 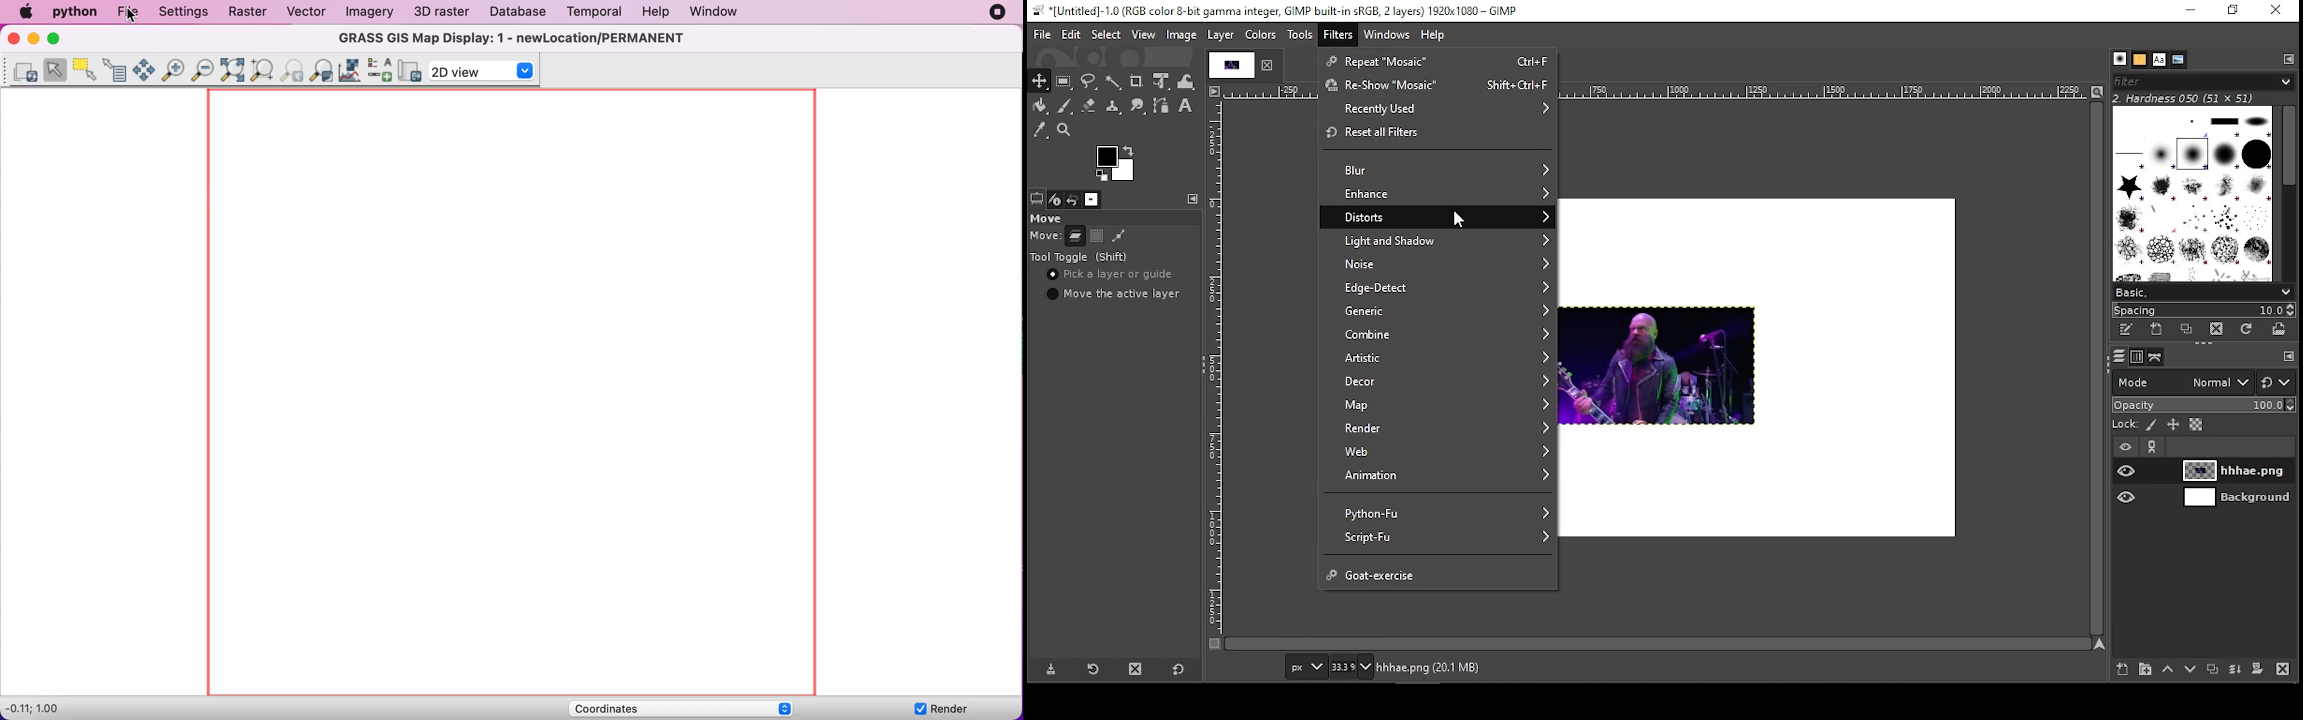 I want to click on mouse pointer, so click(x=1462, y=218).